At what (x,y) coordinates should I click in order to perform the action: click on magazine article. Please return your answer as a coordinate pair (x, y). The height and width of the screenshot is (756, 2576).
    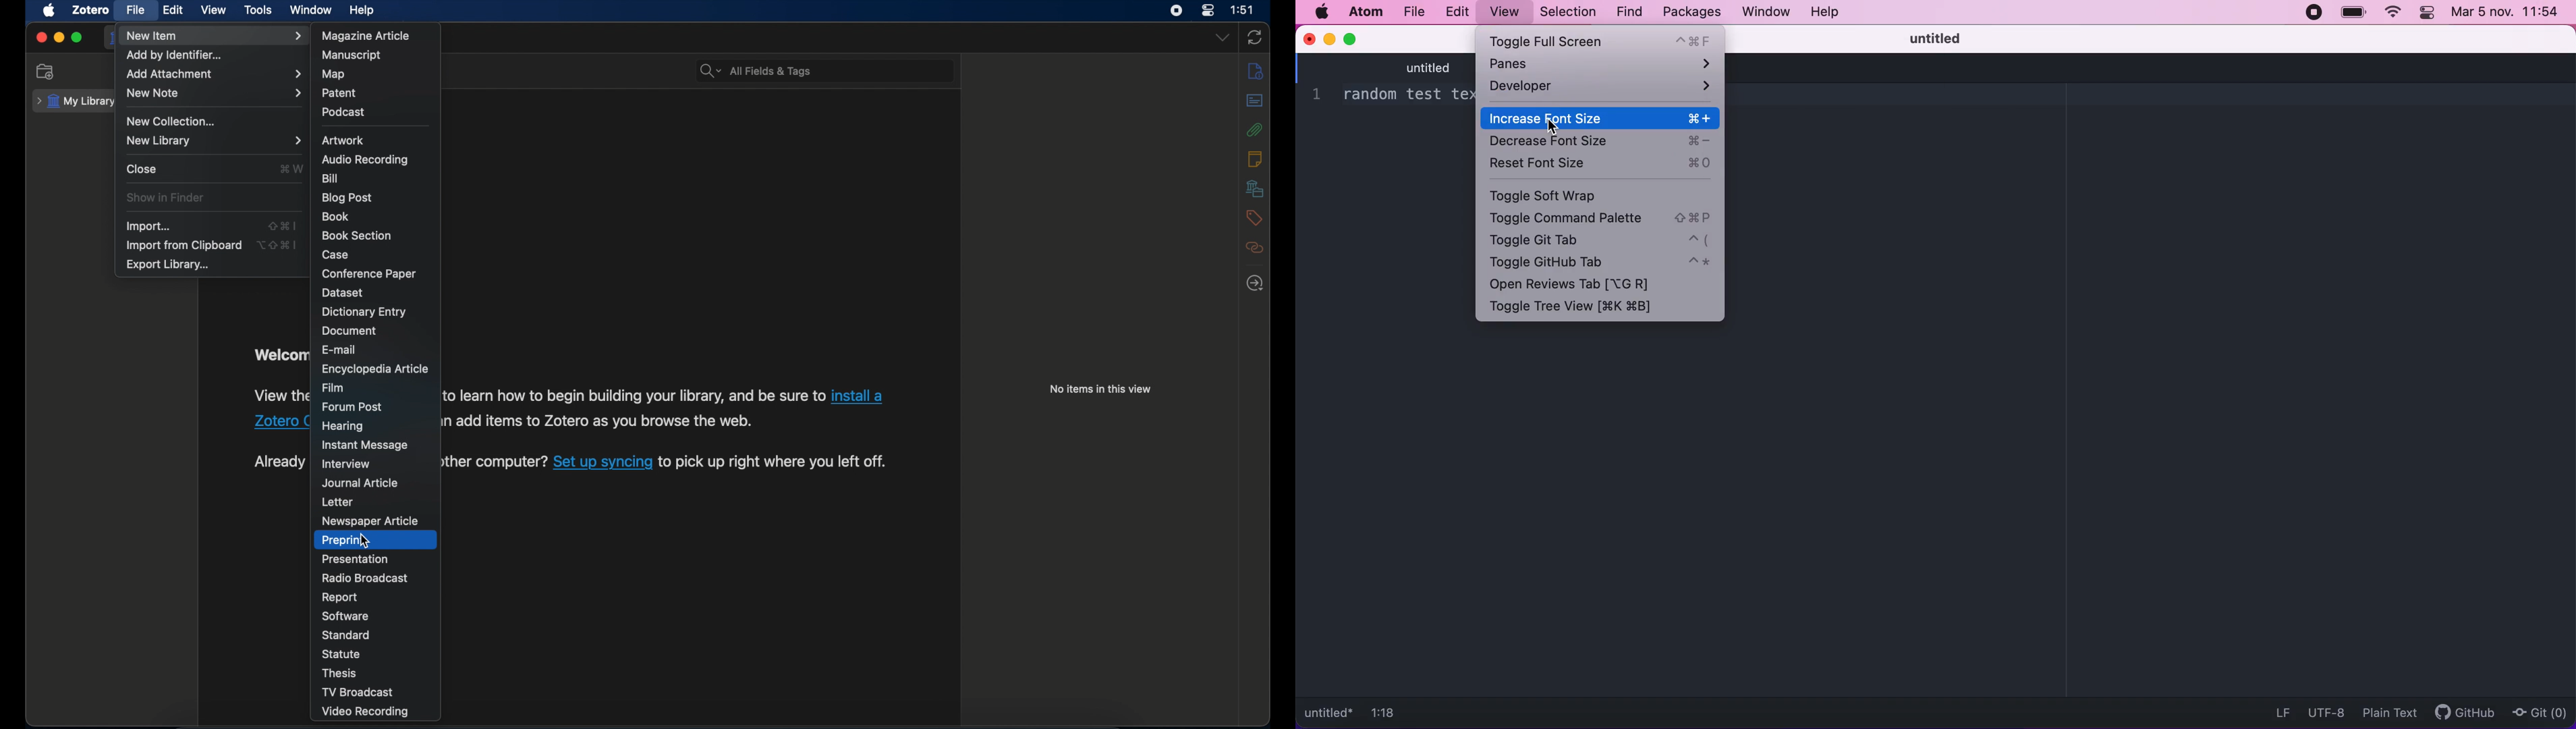
    Looking at the image, I should click on (368, 36).